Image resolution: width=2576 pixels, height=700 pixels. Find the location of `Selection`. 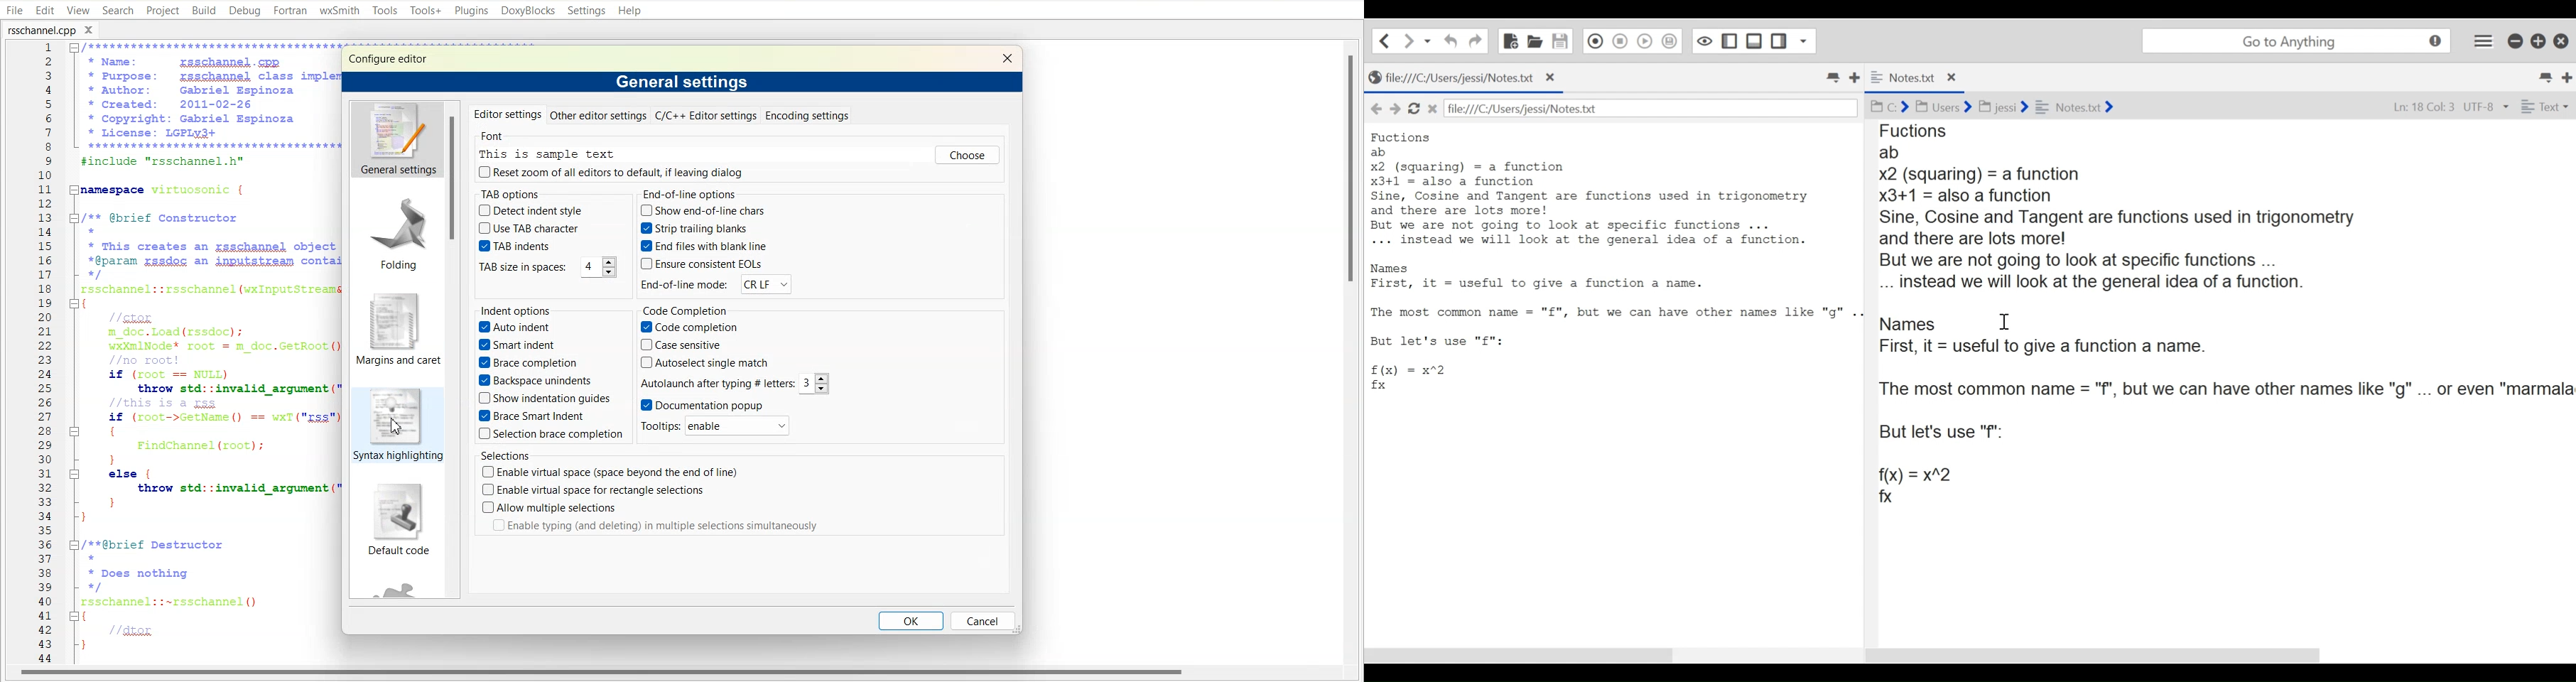

Selection is located at coordinates (506, 455).